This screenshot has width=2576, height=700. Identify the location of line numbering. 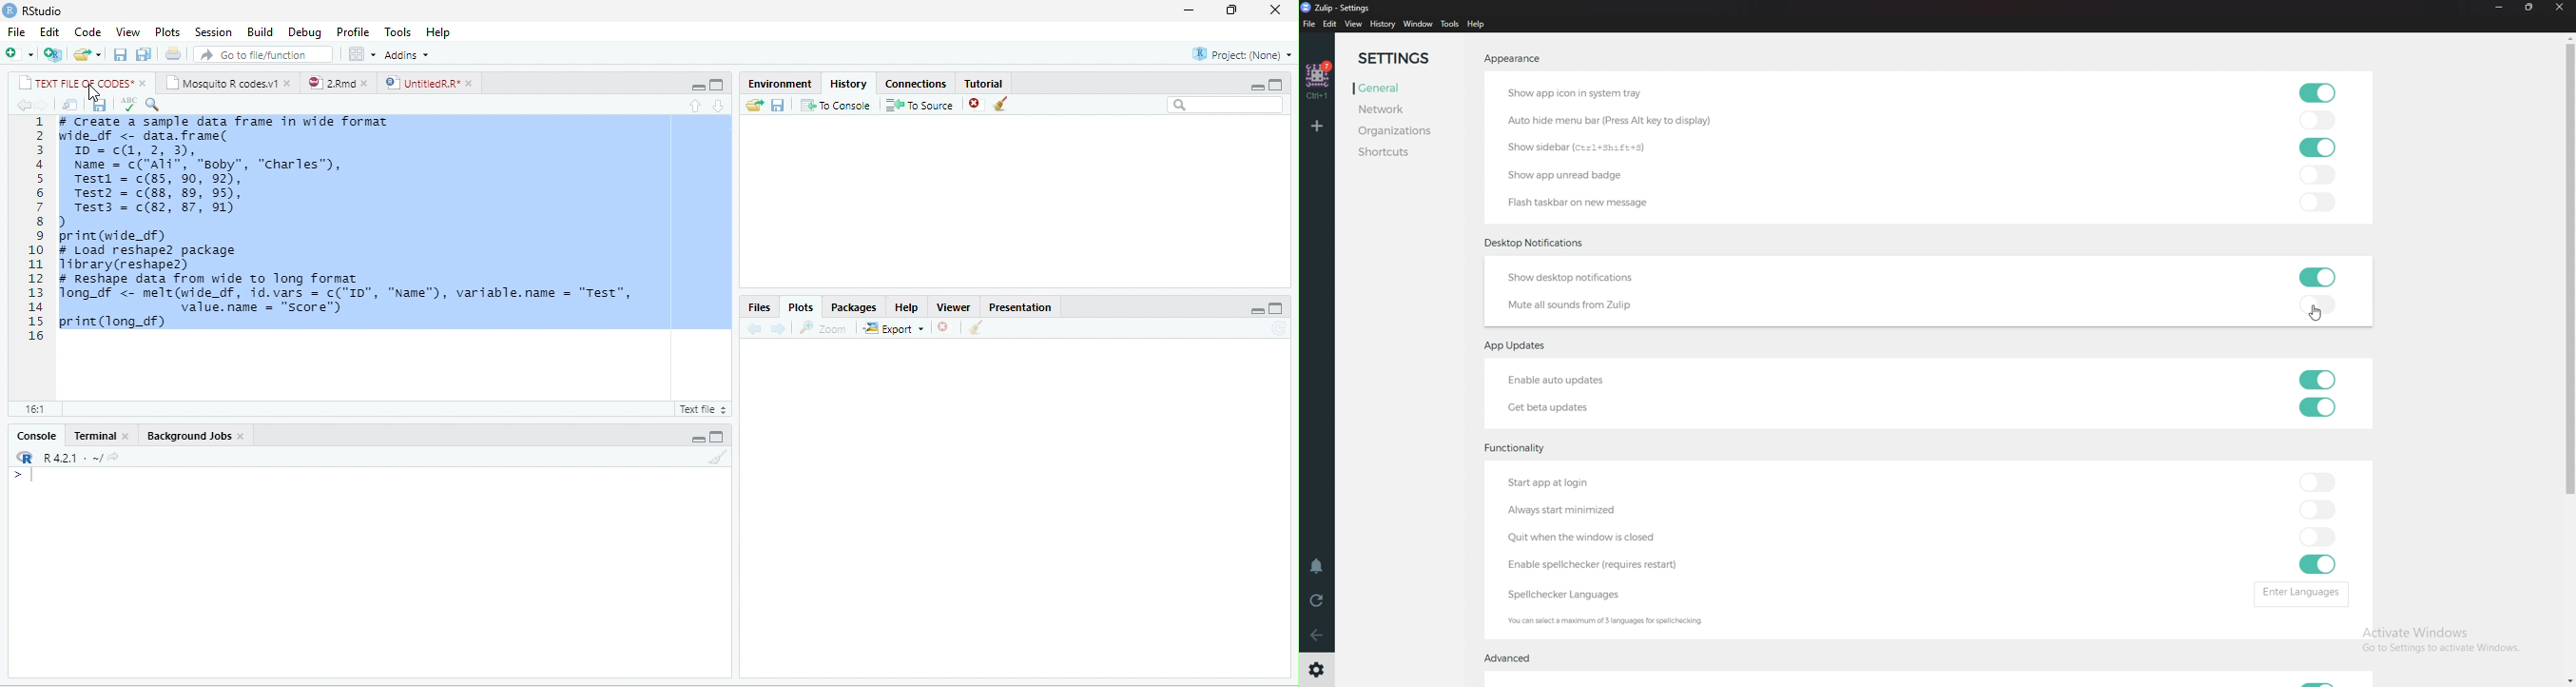
(36, 227).